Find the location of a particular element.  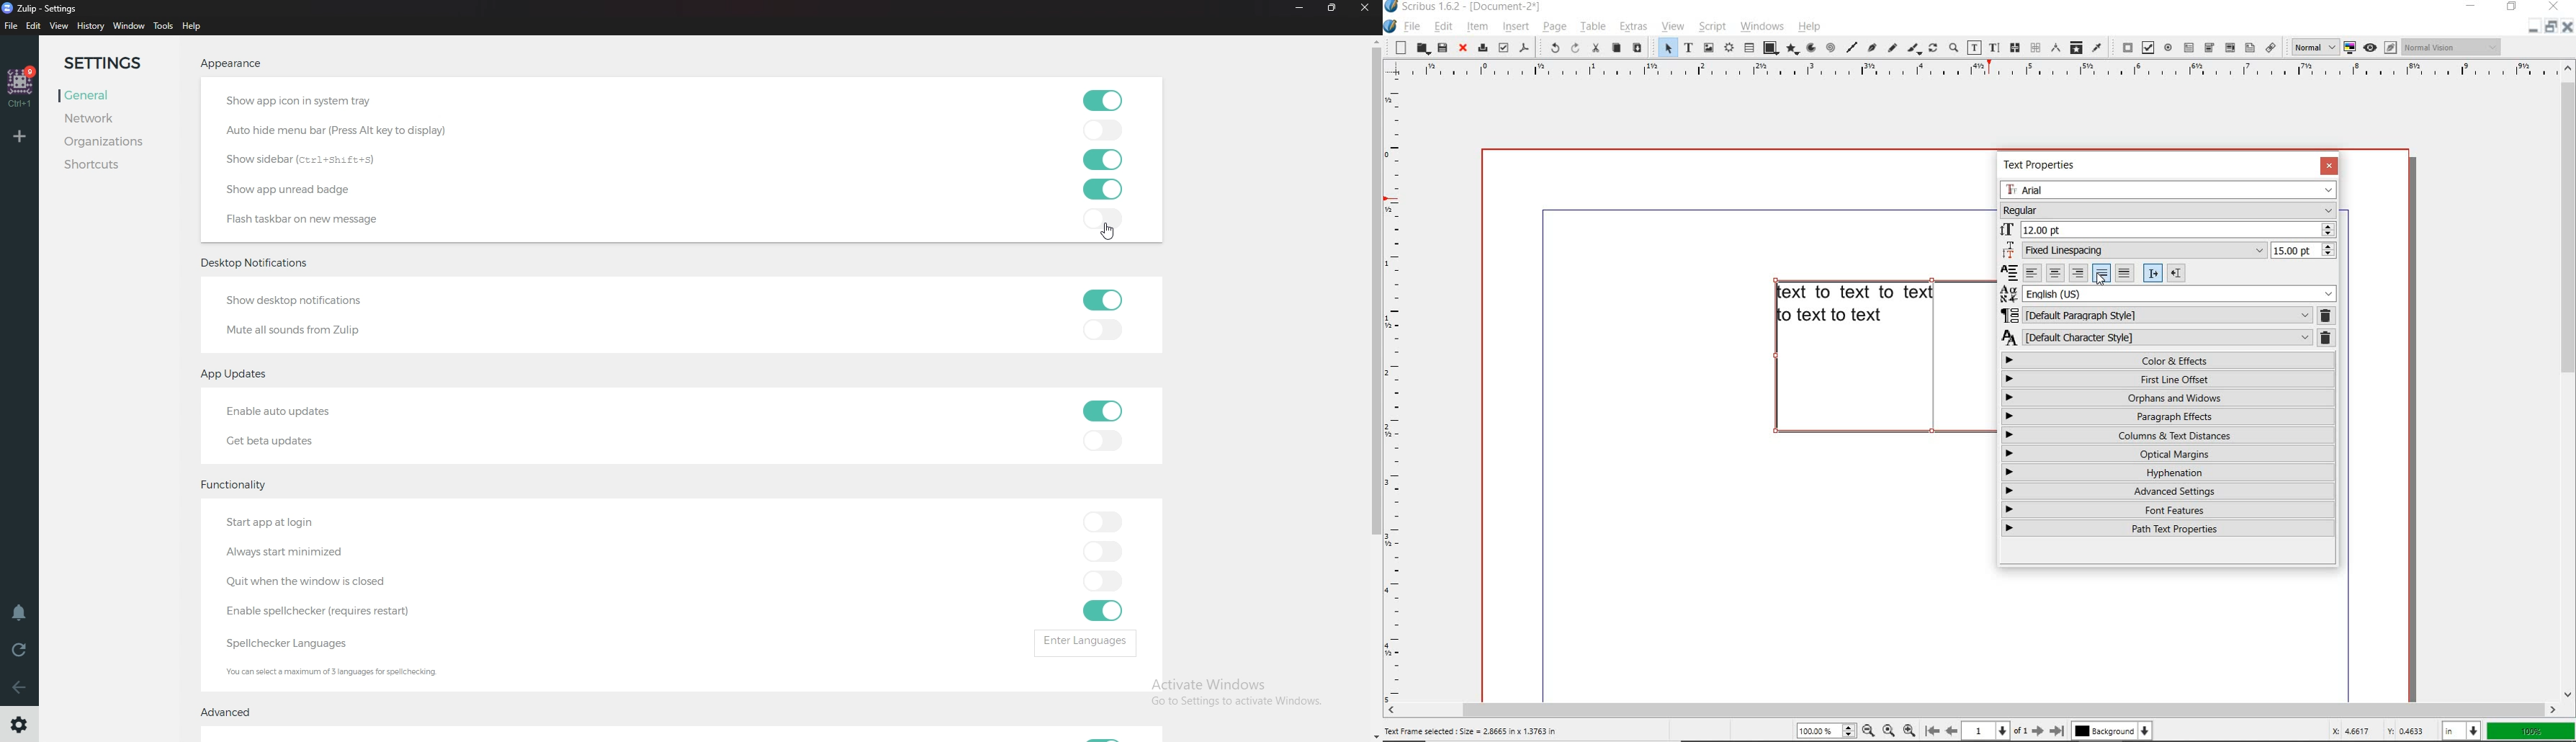

extras is located at coordinates (1634, 27).